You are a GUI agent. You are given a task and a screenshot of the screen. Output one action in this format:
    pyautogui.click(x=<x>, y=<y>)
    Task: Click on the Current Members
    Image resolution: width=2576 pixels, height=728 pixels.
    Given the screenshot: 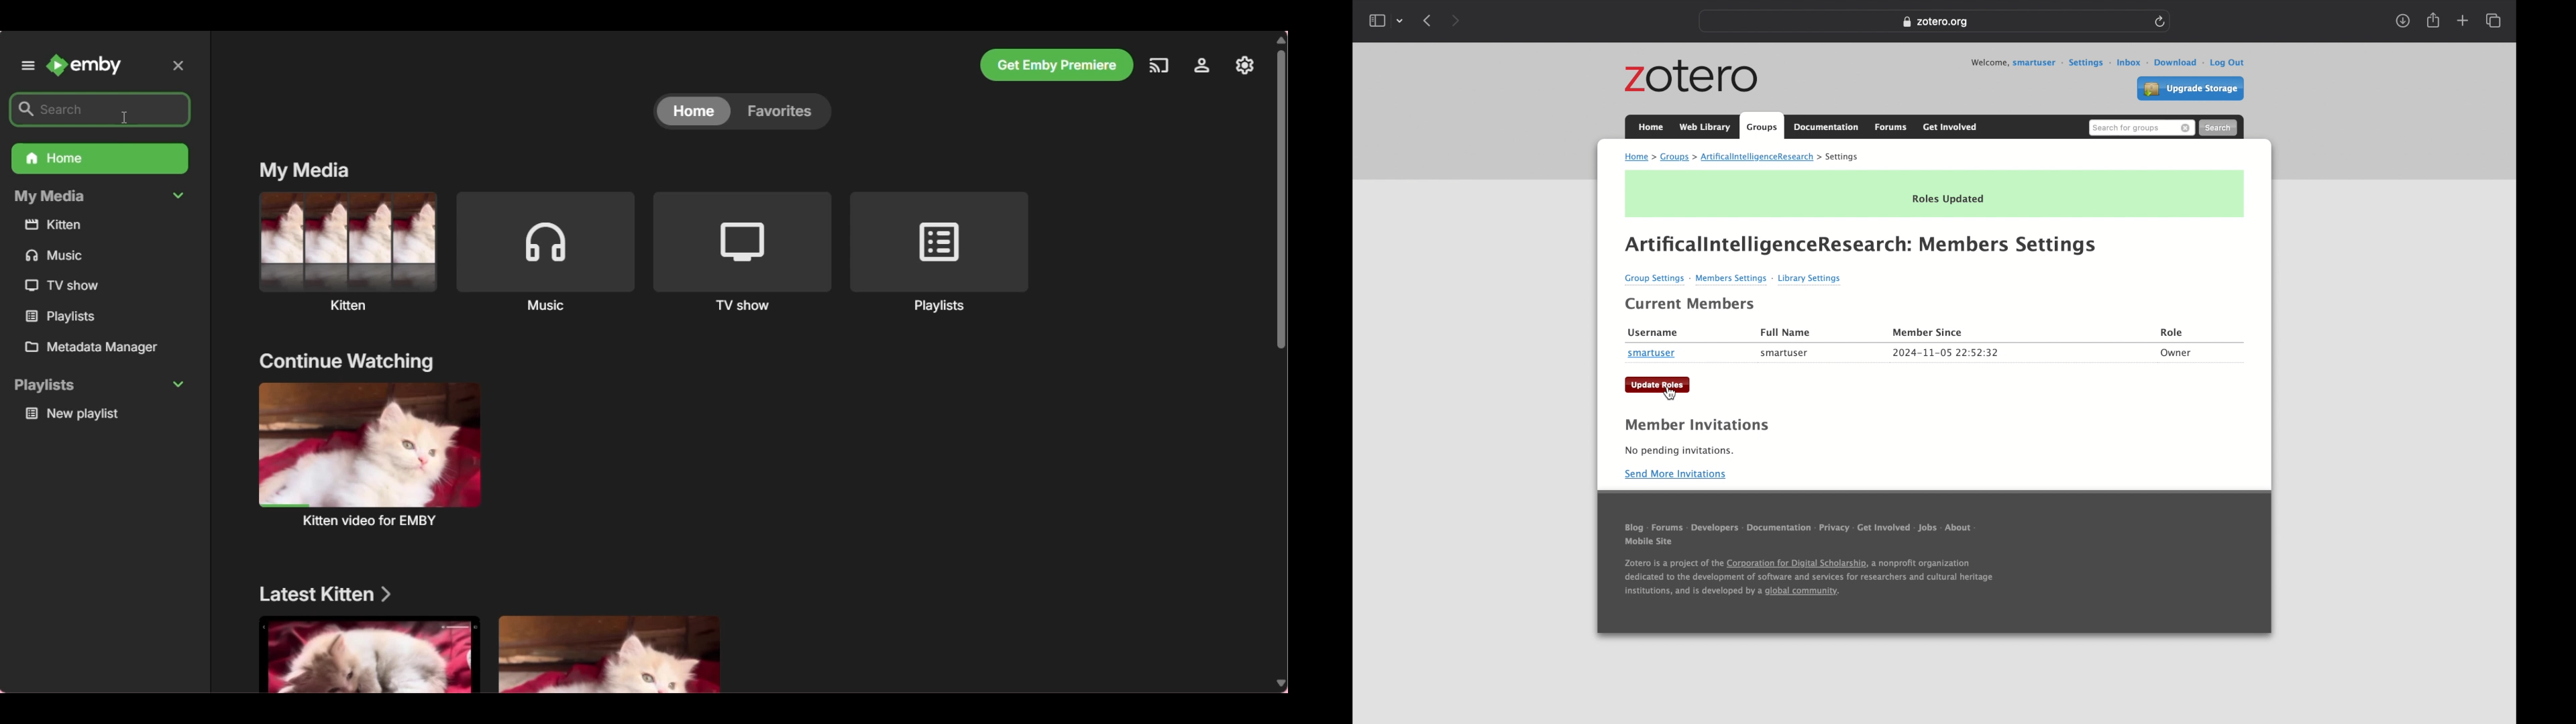 What is the action you would take?
    pyautogui.click(x=1705, y=305)
    